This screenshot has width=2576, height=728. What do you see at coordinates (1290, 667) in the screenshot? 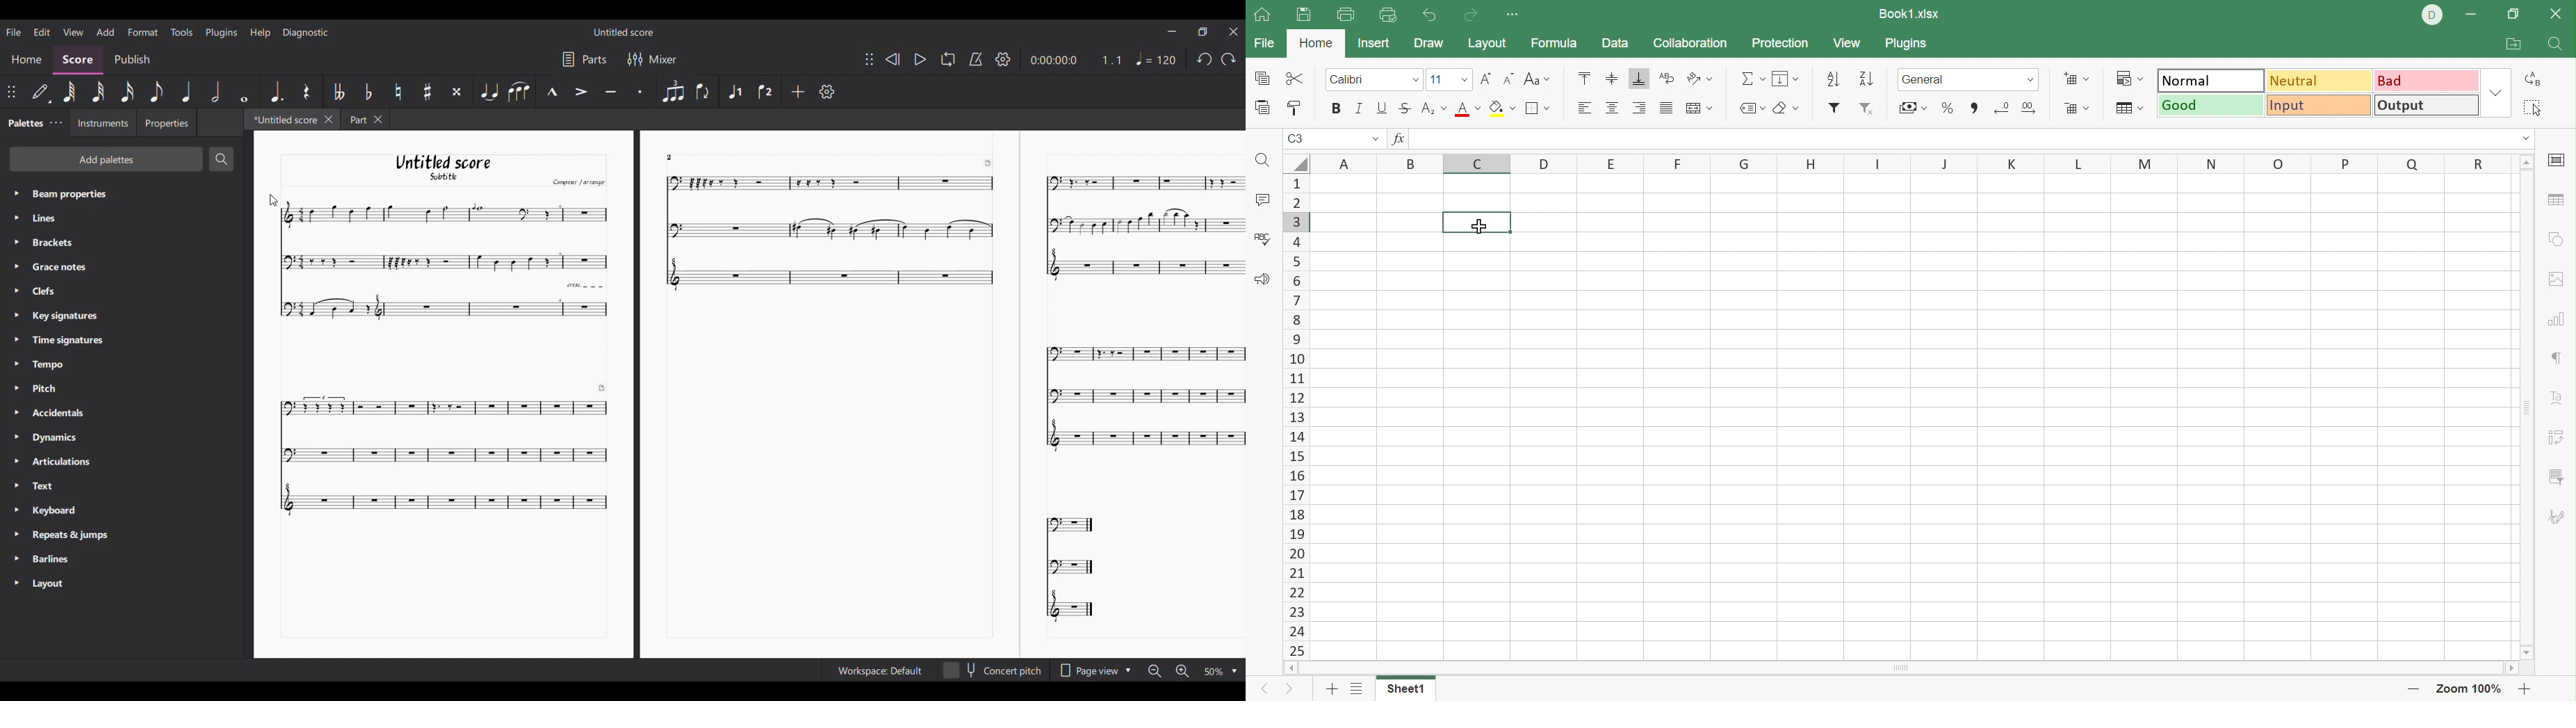
I see `Scroll left` at bounding box center [1290, 667].